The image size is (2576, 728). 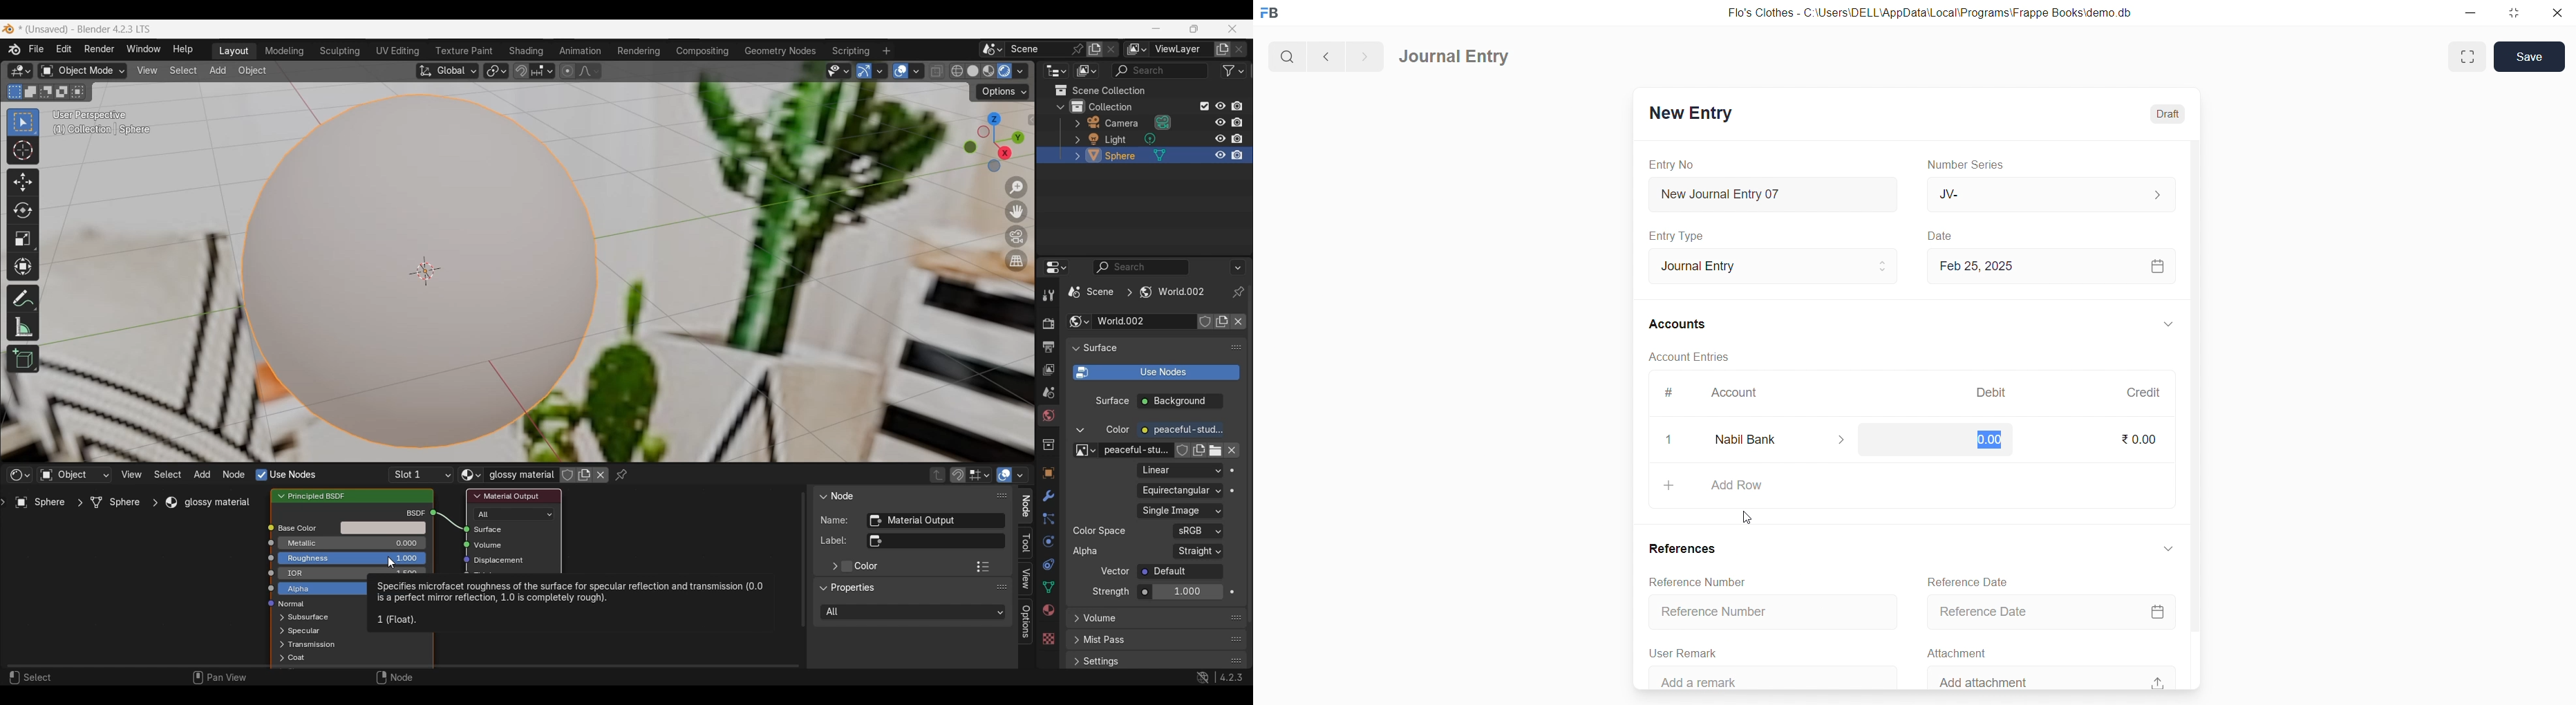 What do you see at coordinates (1026, 621) in the screenshot?
I see `Options panel` at bounding box center [1026, 621].